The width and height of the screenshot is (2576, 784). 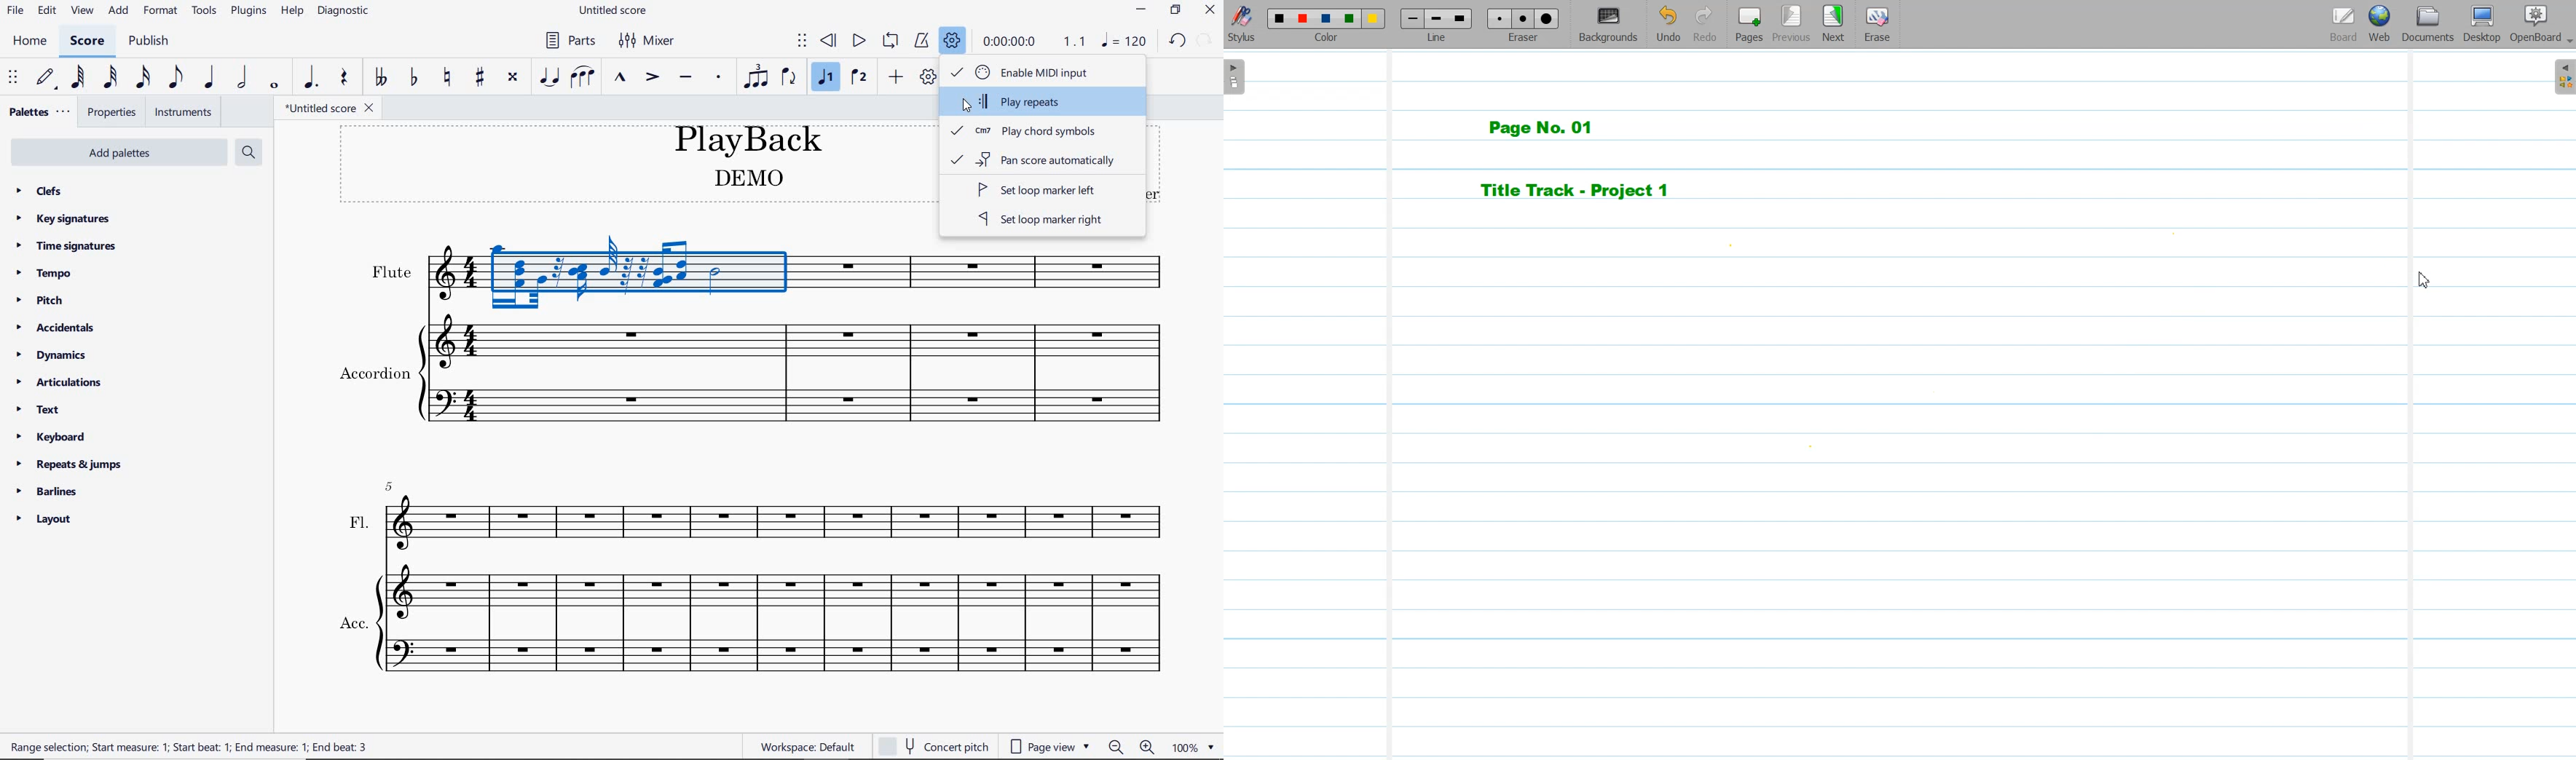 I want to click on file, so click(x=15, y=11).